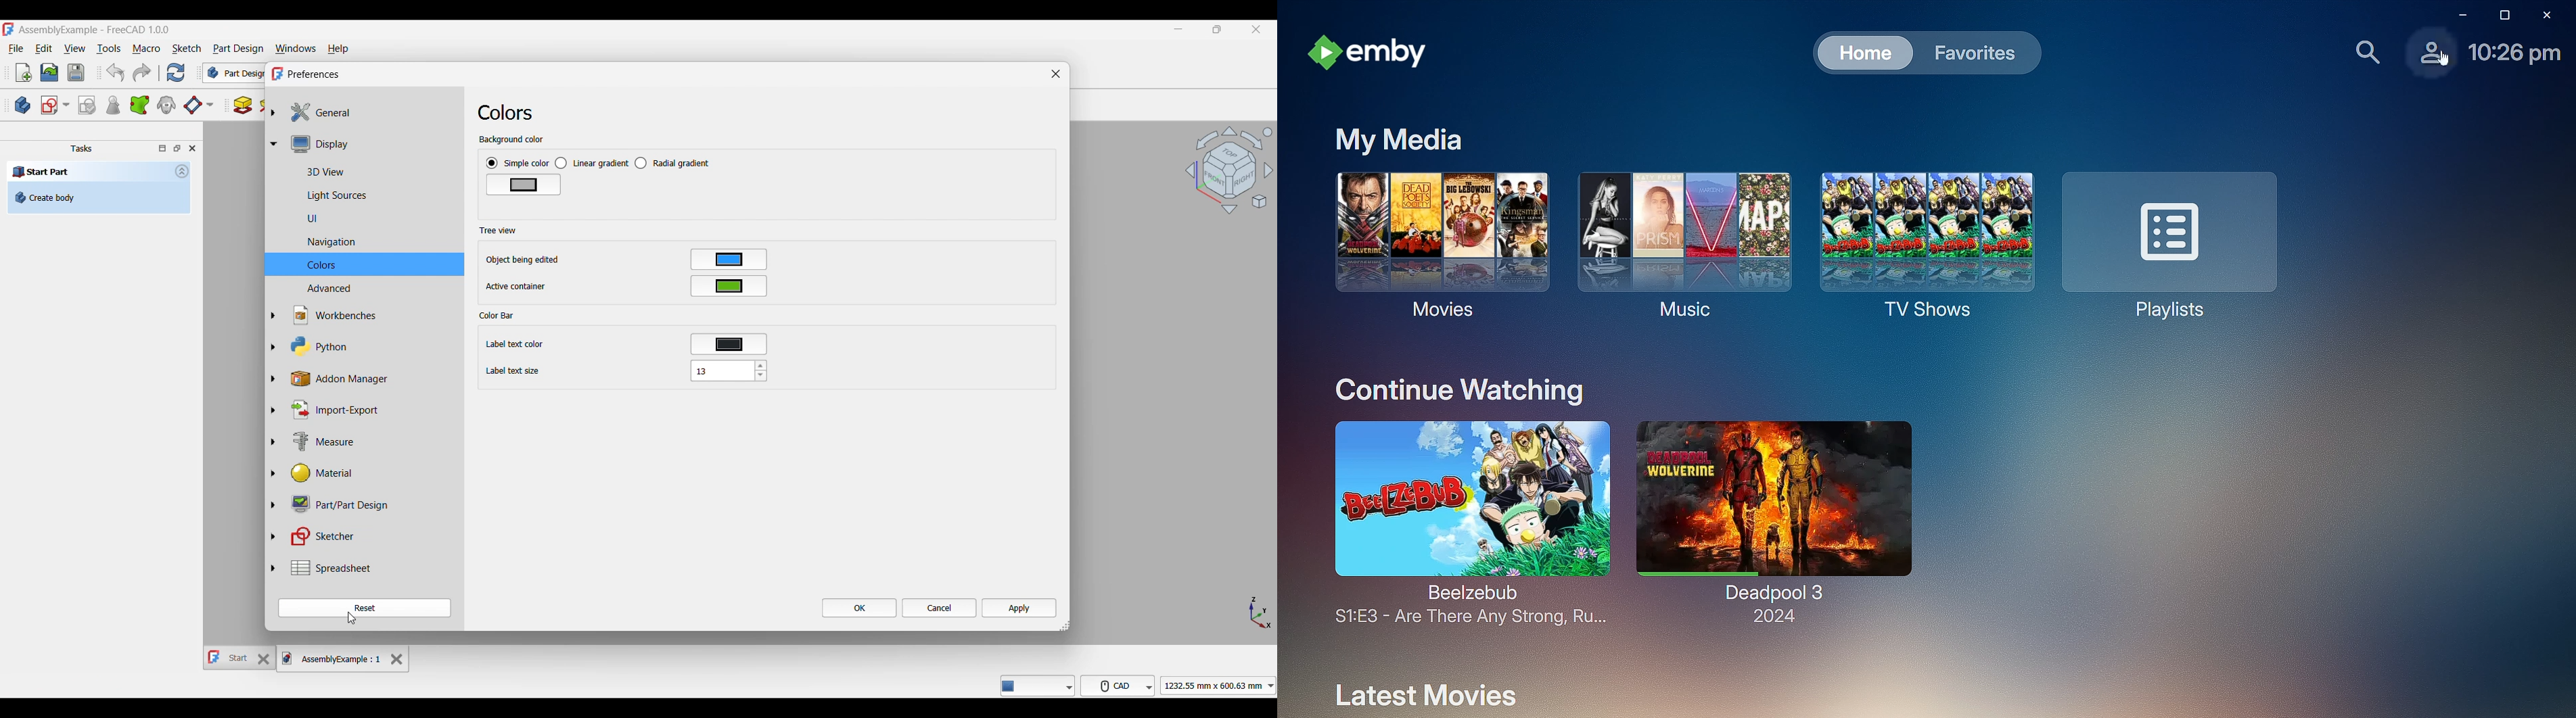 Image resolution: width=2576 pixels, height=728 pixels. What do you see at coordinates (592, 164) in the screenshot?
I see `Toggle for Linear gradient` at bounding box center [592, 164].